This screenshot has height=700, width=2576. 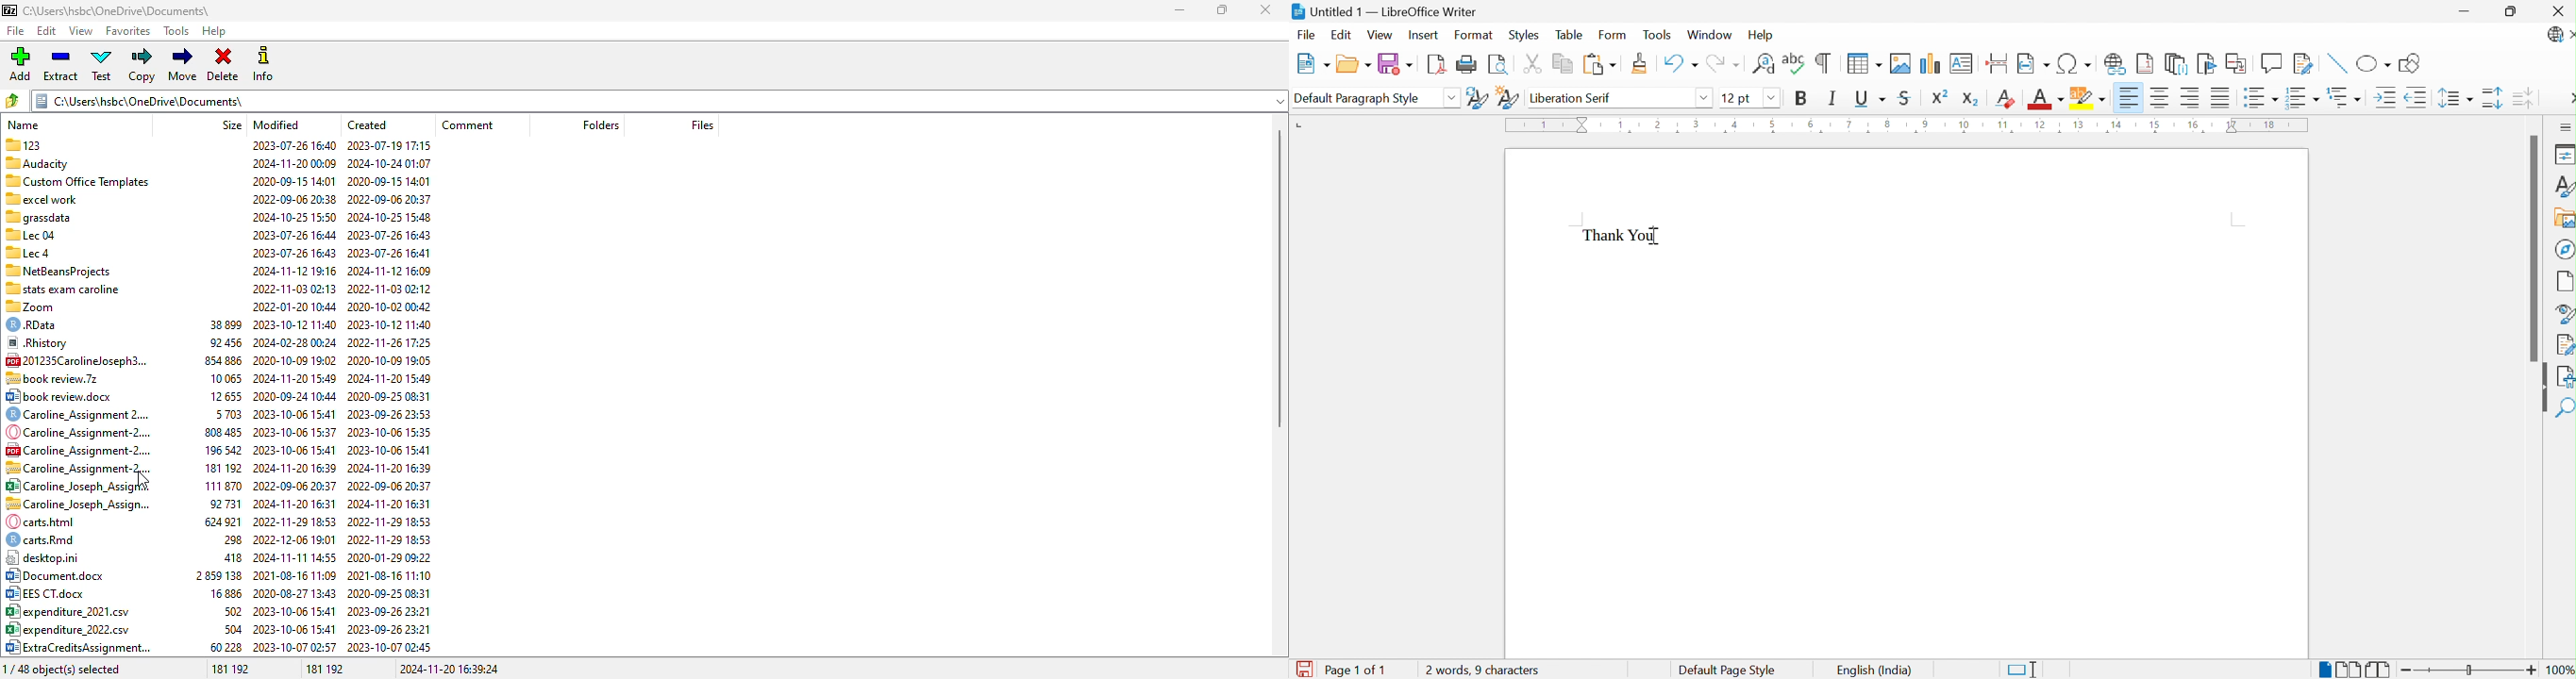 I want to click on minimize, so click(x=1180, y=10).